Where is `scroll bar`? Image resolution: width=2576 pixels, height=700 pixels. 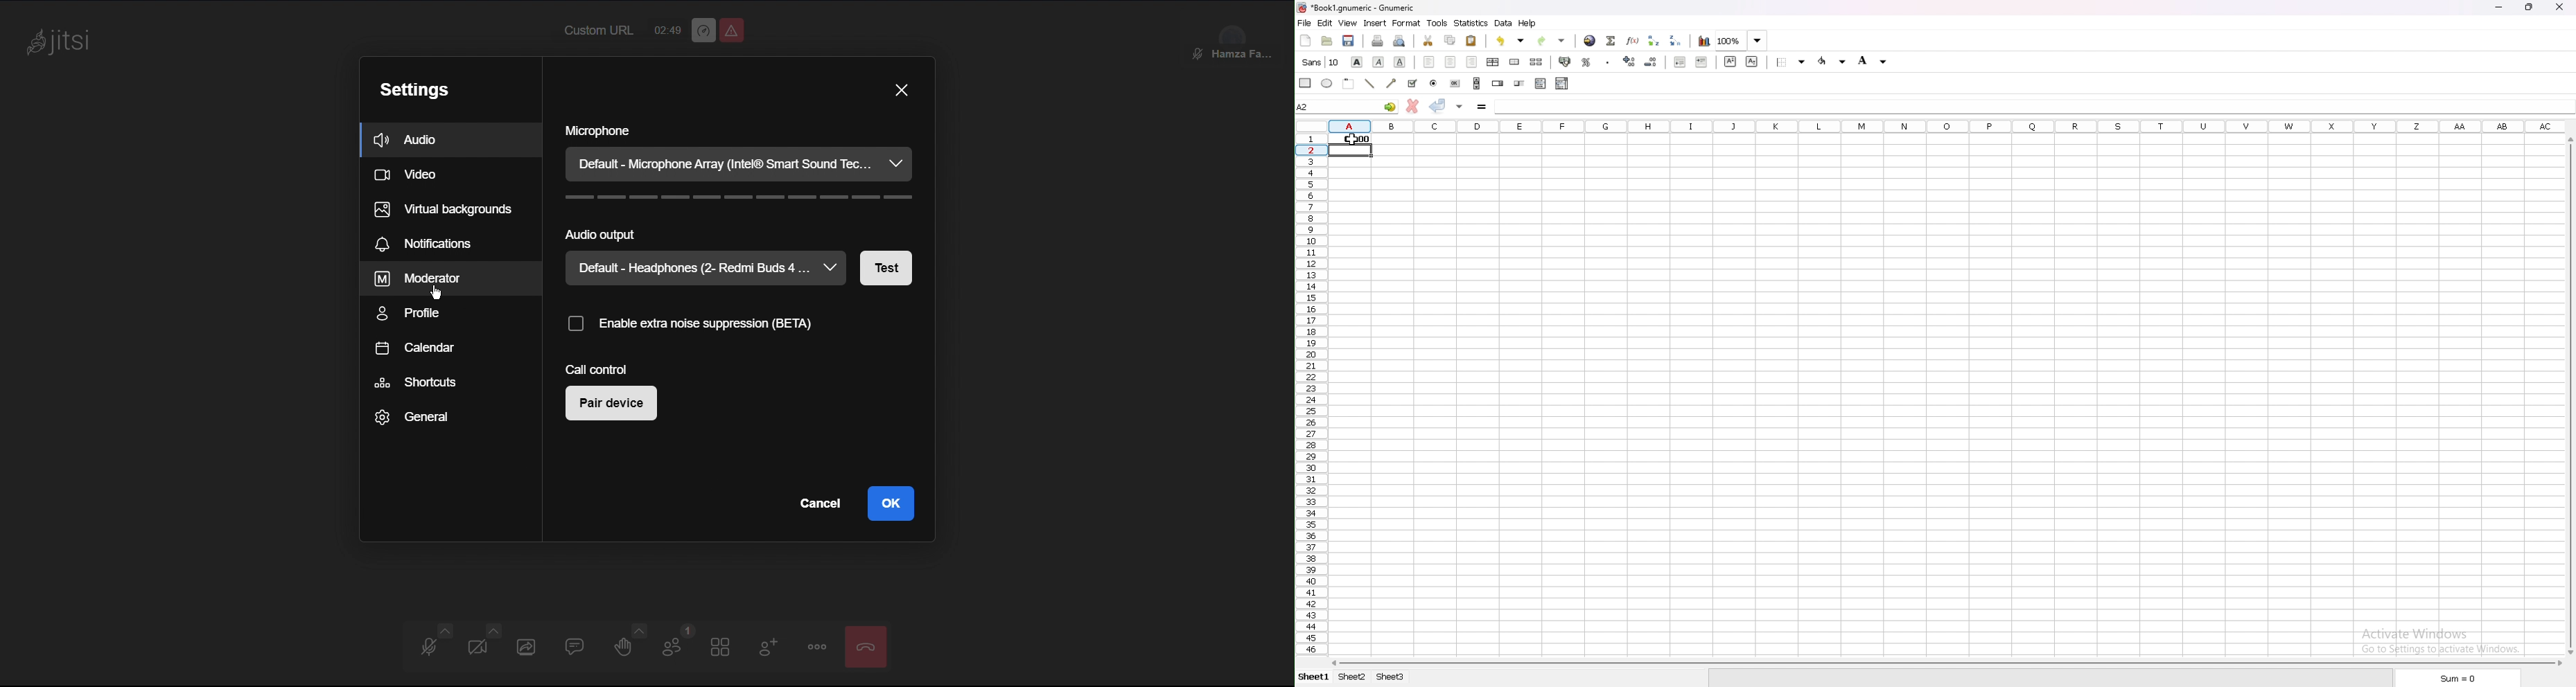 scroll bar is located at coordinates (2571, 395).